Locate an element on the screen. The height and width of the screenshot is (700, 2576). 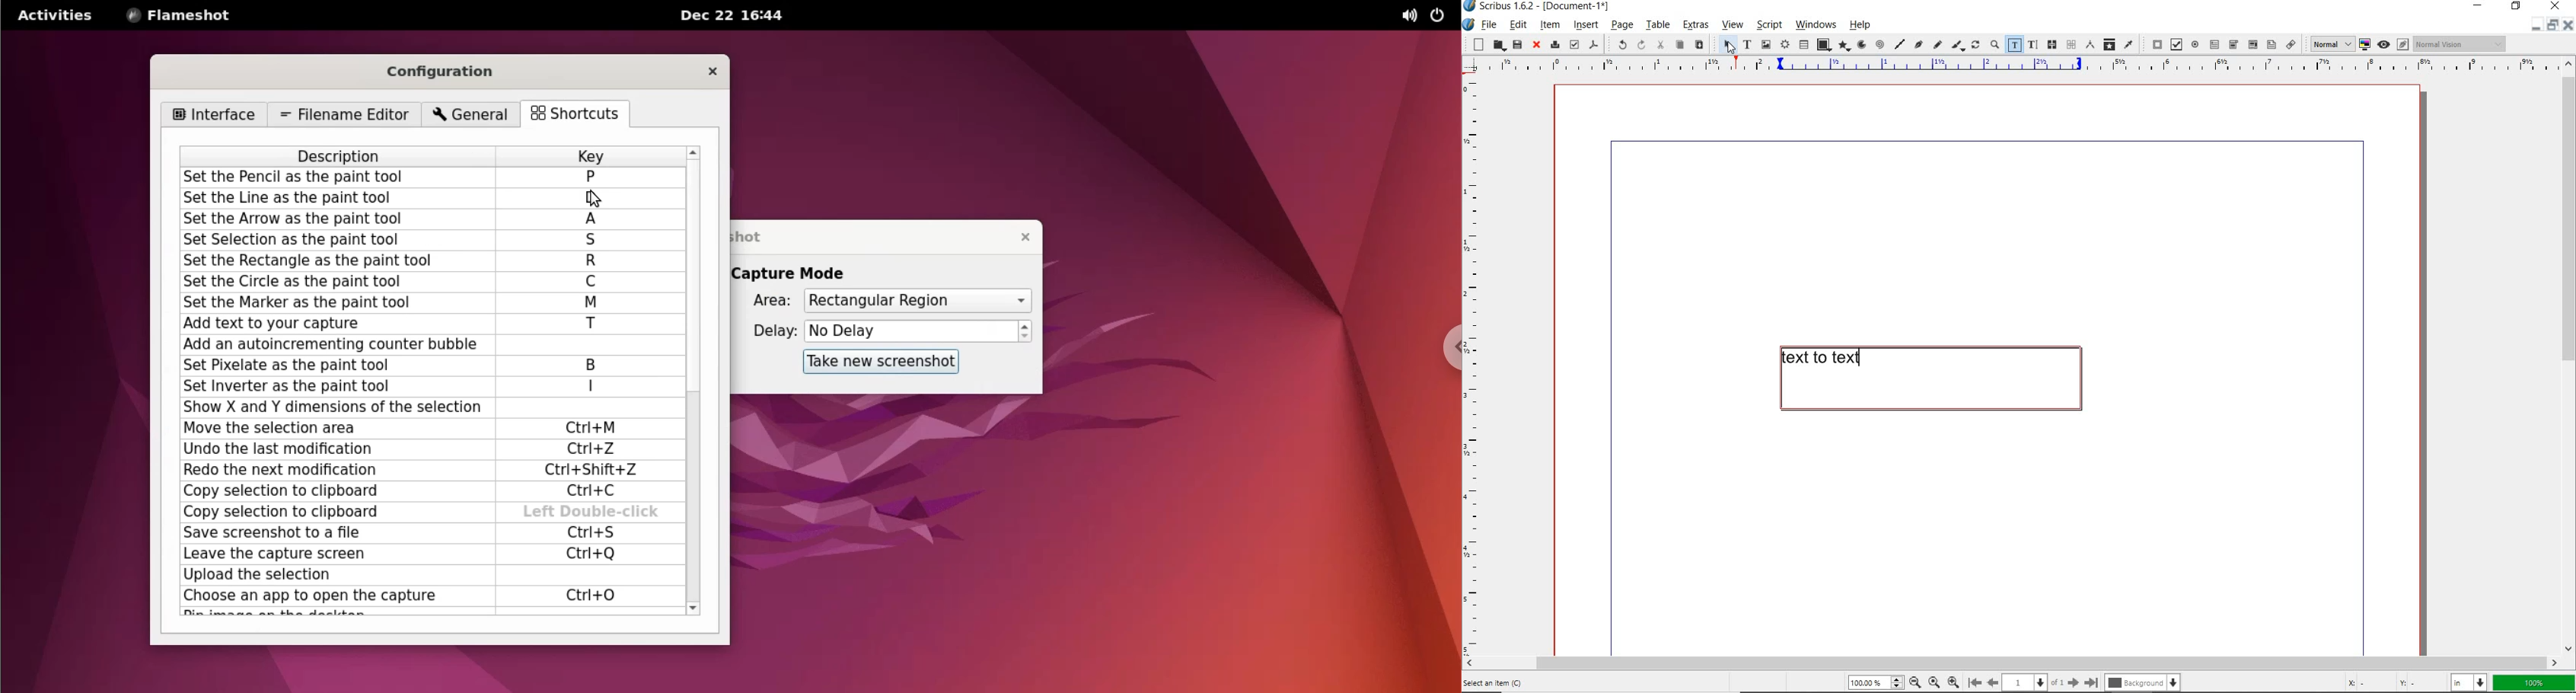
flameshot options is located at coordinates (180, 15).